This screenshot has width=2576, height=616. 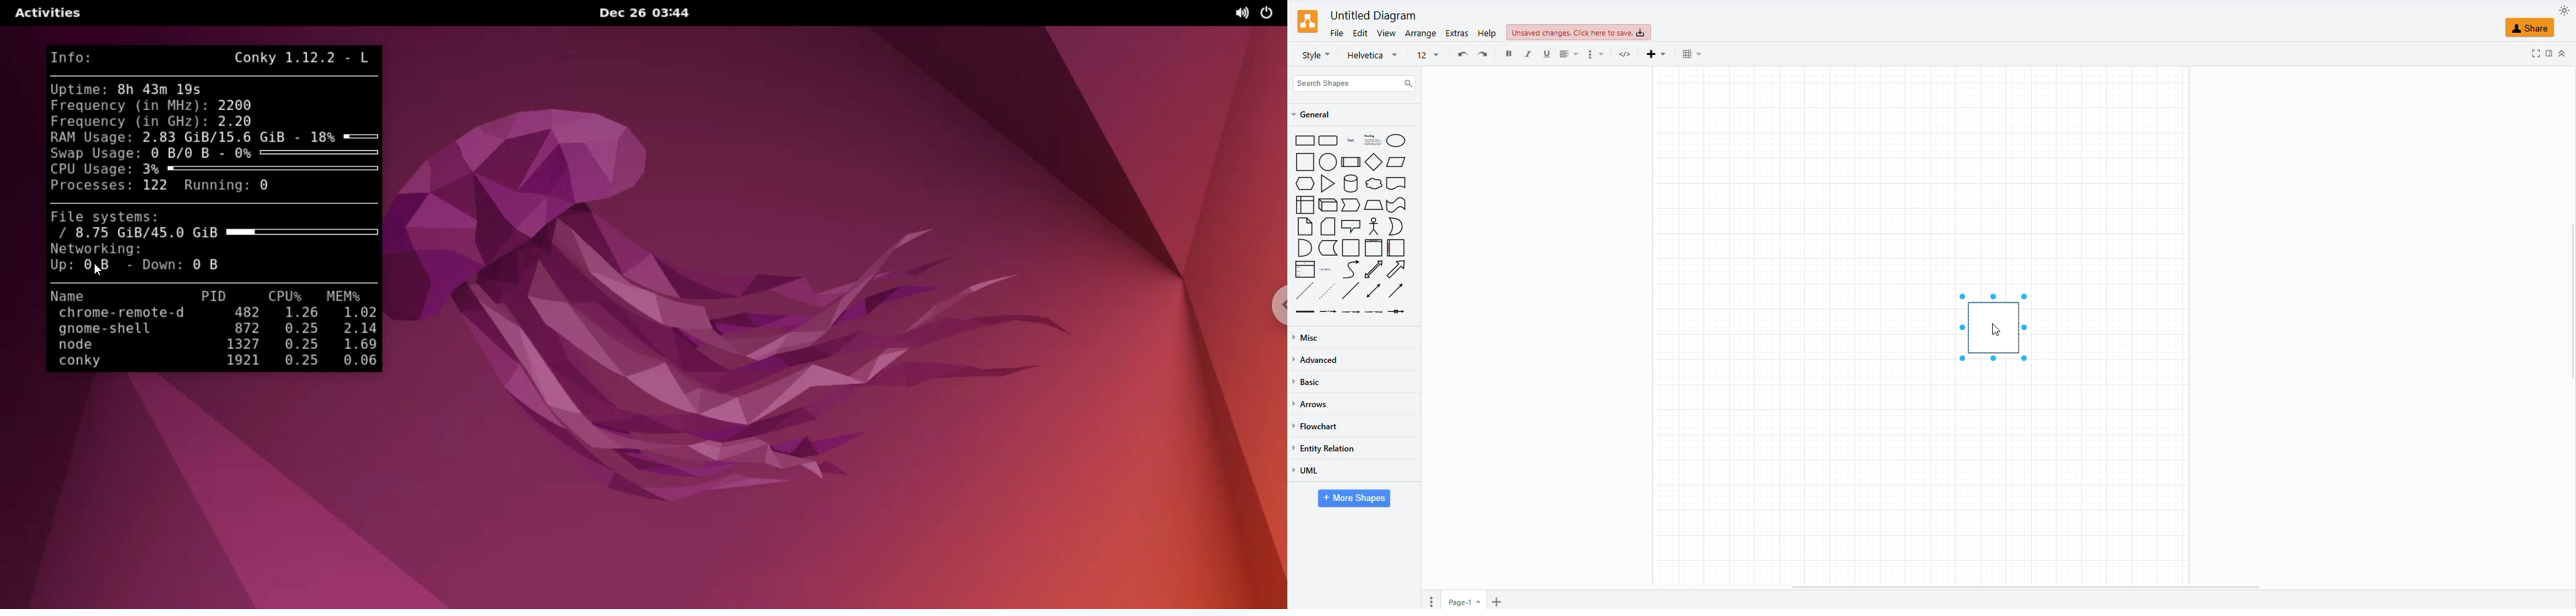 I want to click on list item, so click(x=1328, y=269).